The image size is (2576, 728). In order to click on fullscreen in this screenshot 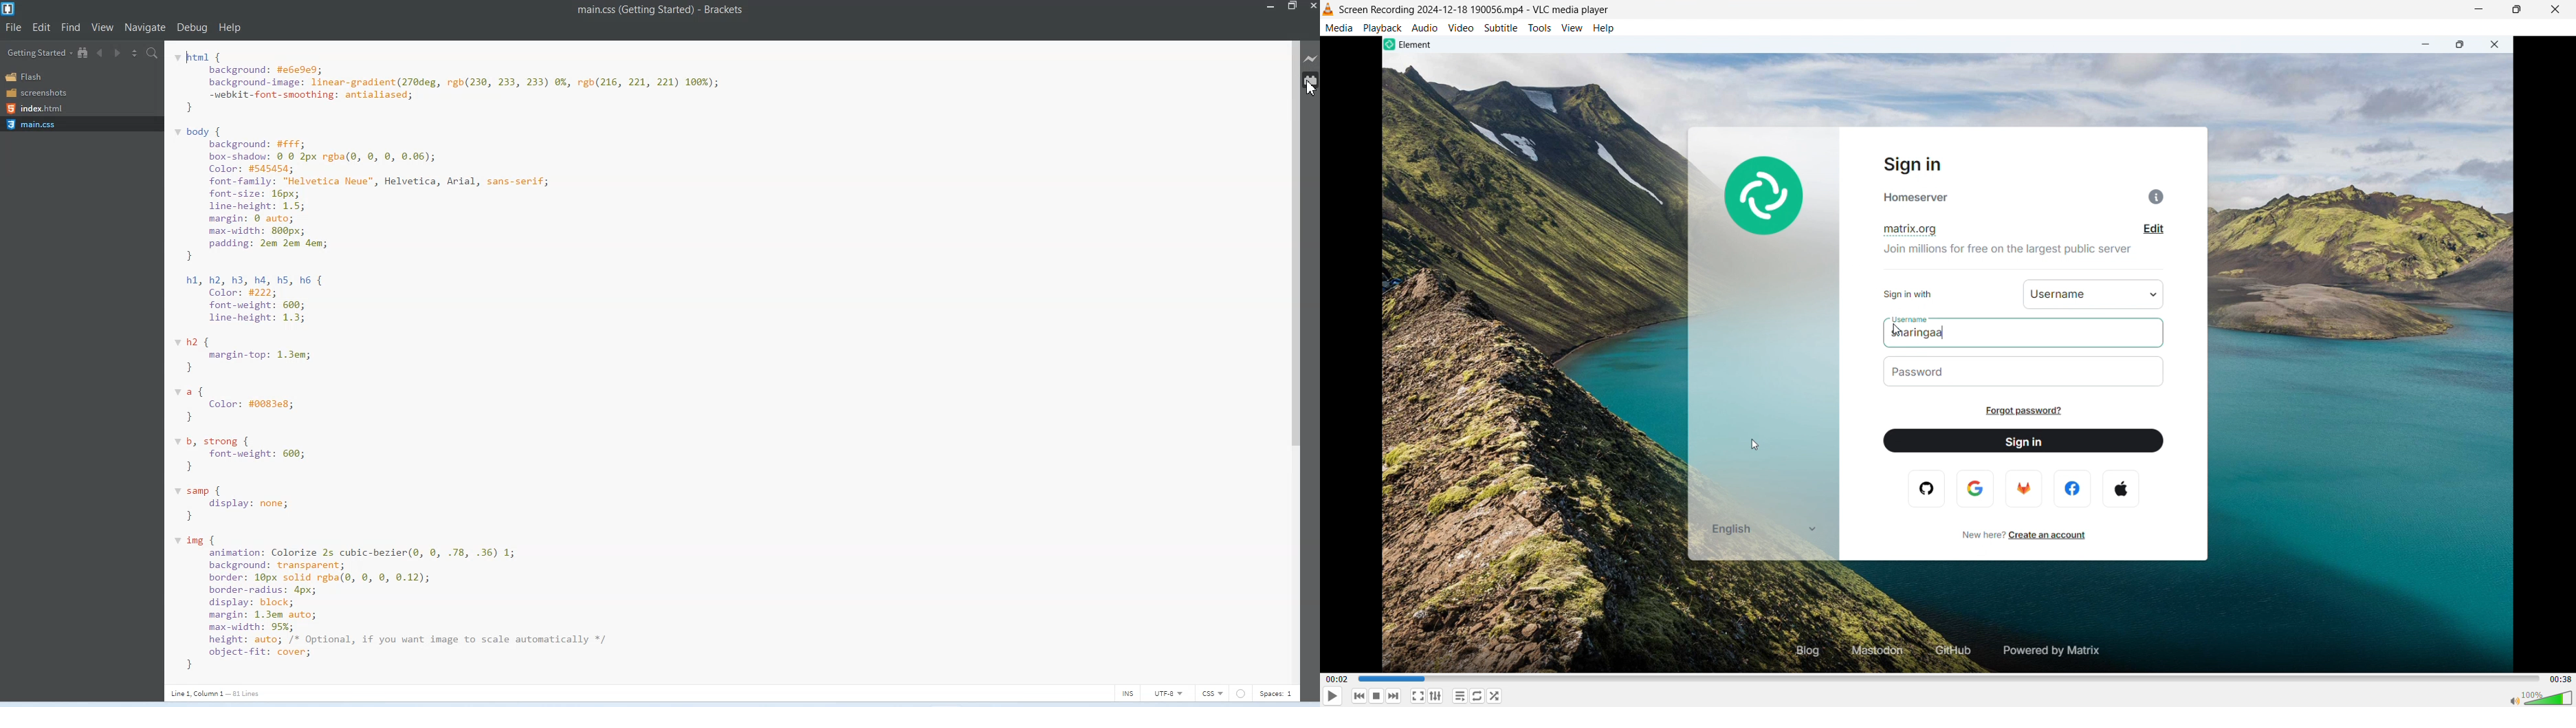, I will do `click(1417, 696)`.